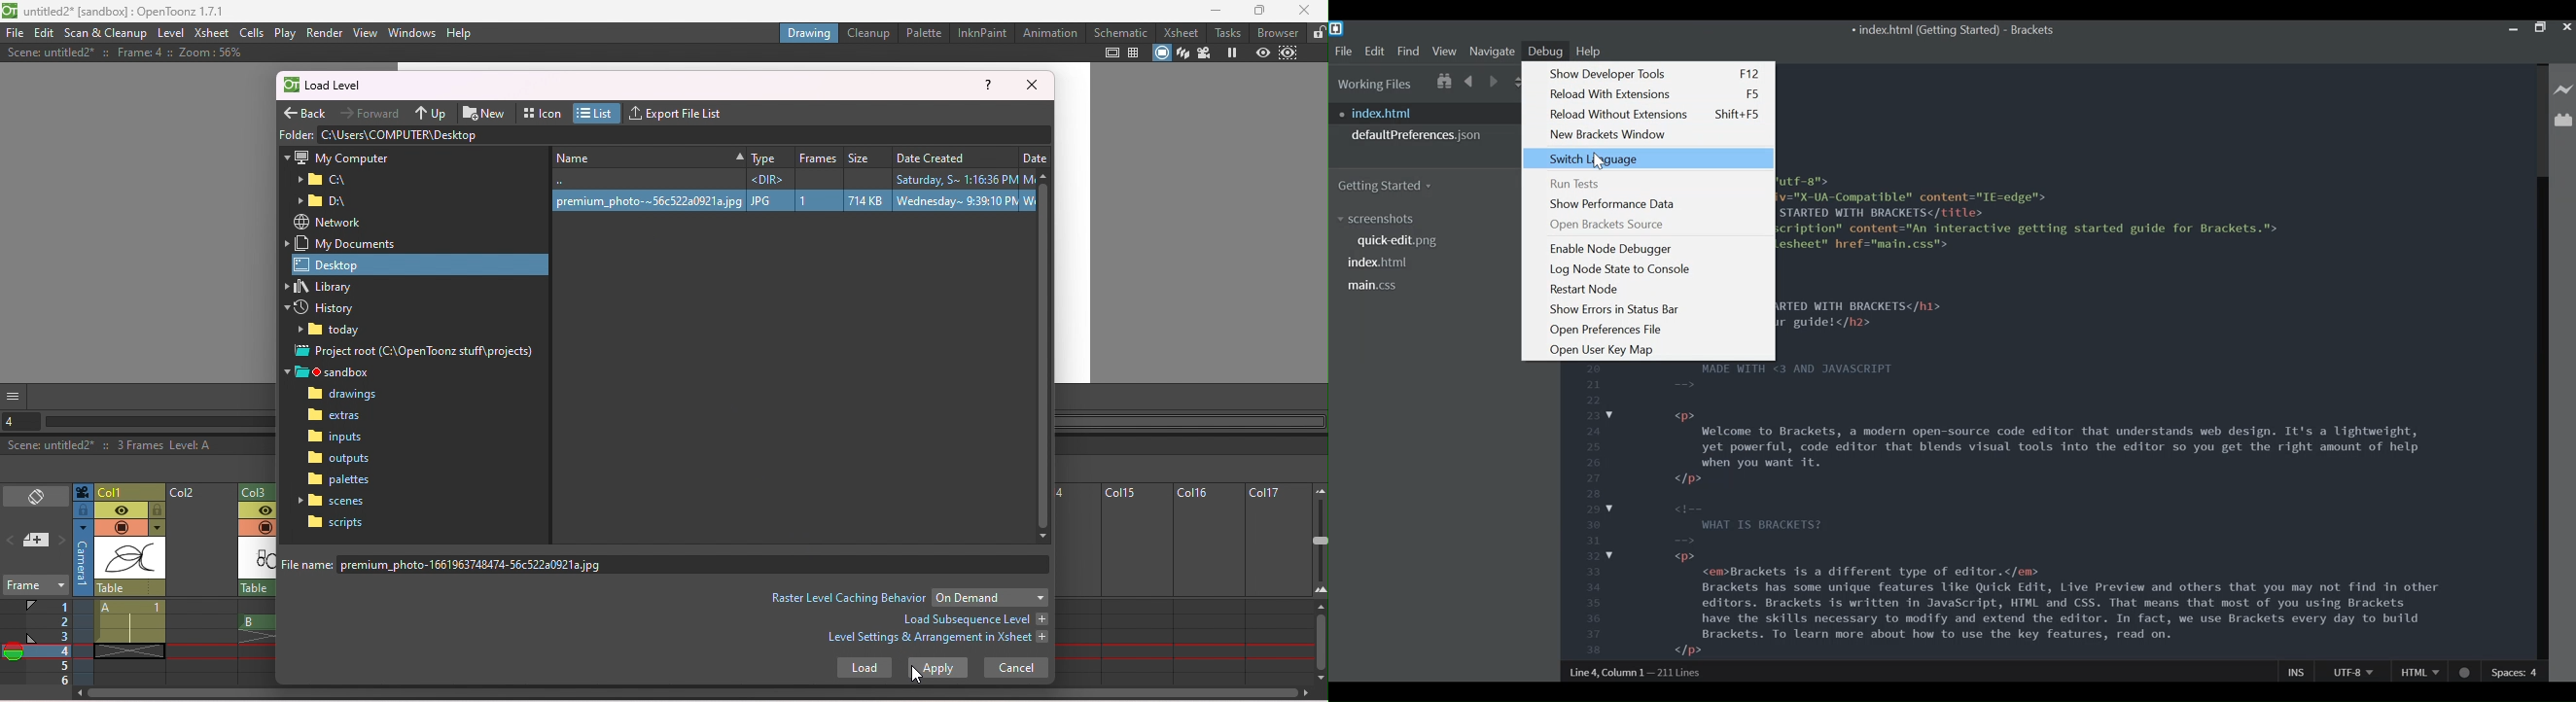  What do you see at coordinates (791, 201) in the screenshot?
I see `premium_photo-~56c522a0921ajpg JPG 1 714KB Wednesday~ 3:39:10 Ph W` at bounding box center [791, 201].